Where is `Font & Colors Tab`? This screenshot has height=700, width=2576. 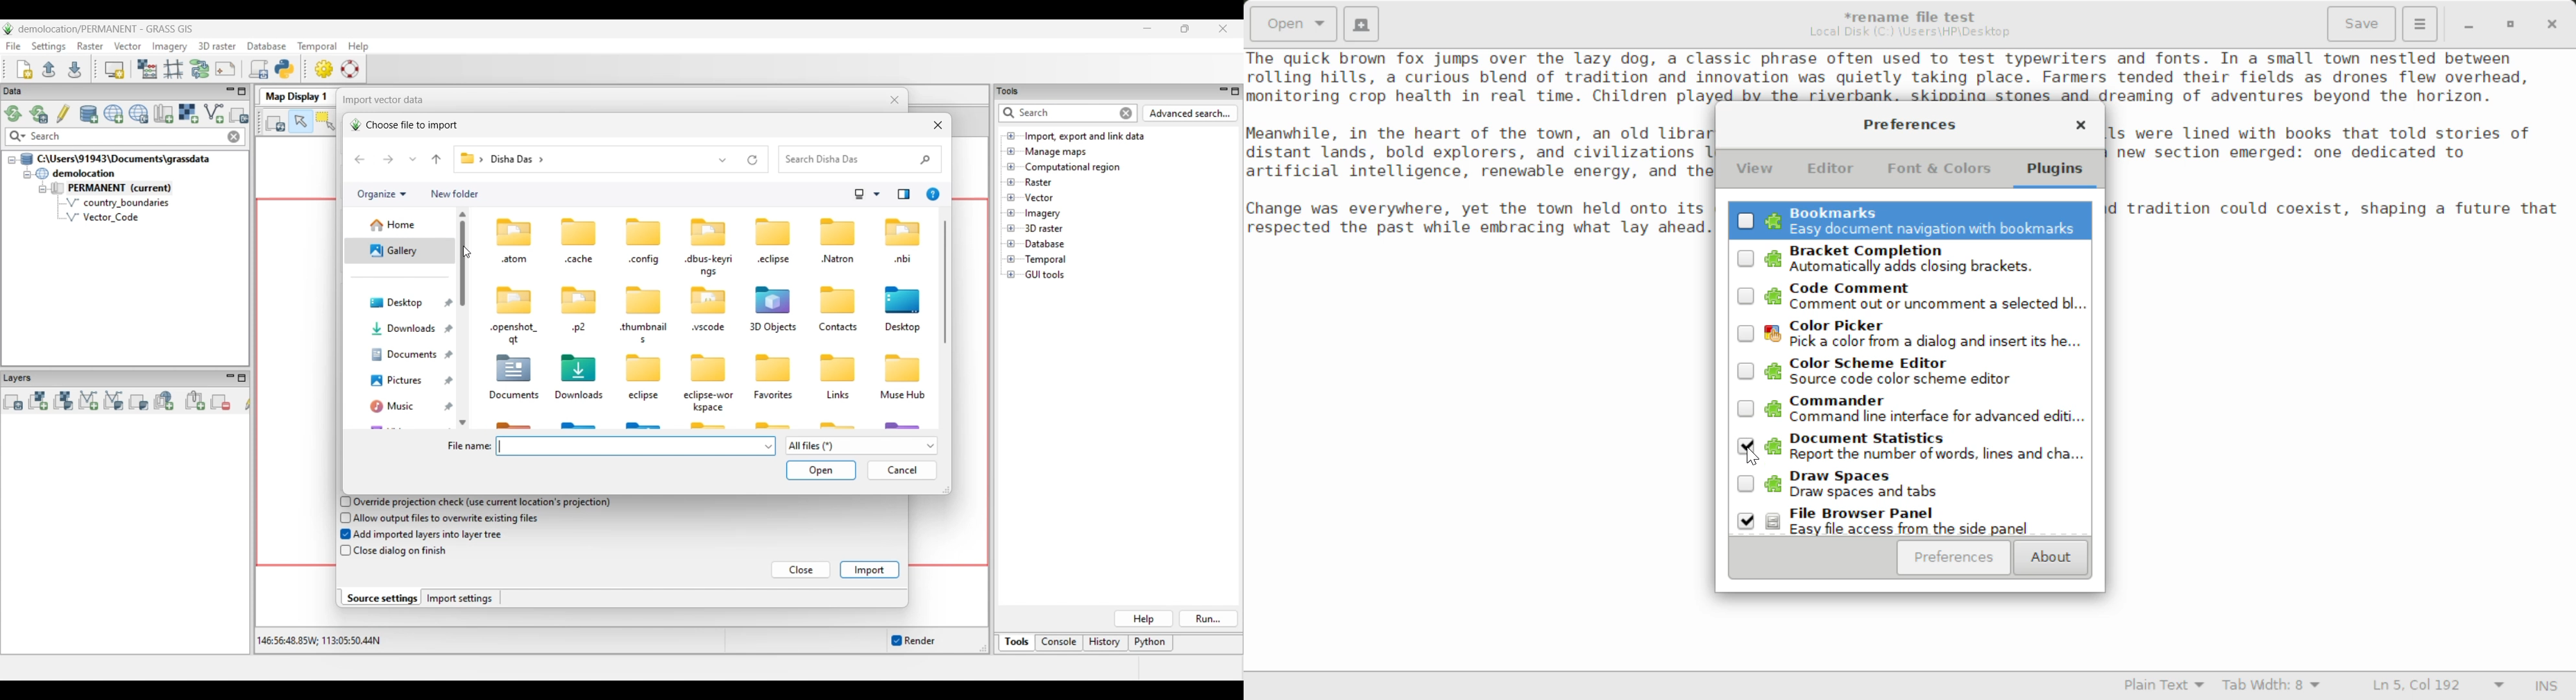 Font & Colors Tab is located at coordinates (1939, 174).